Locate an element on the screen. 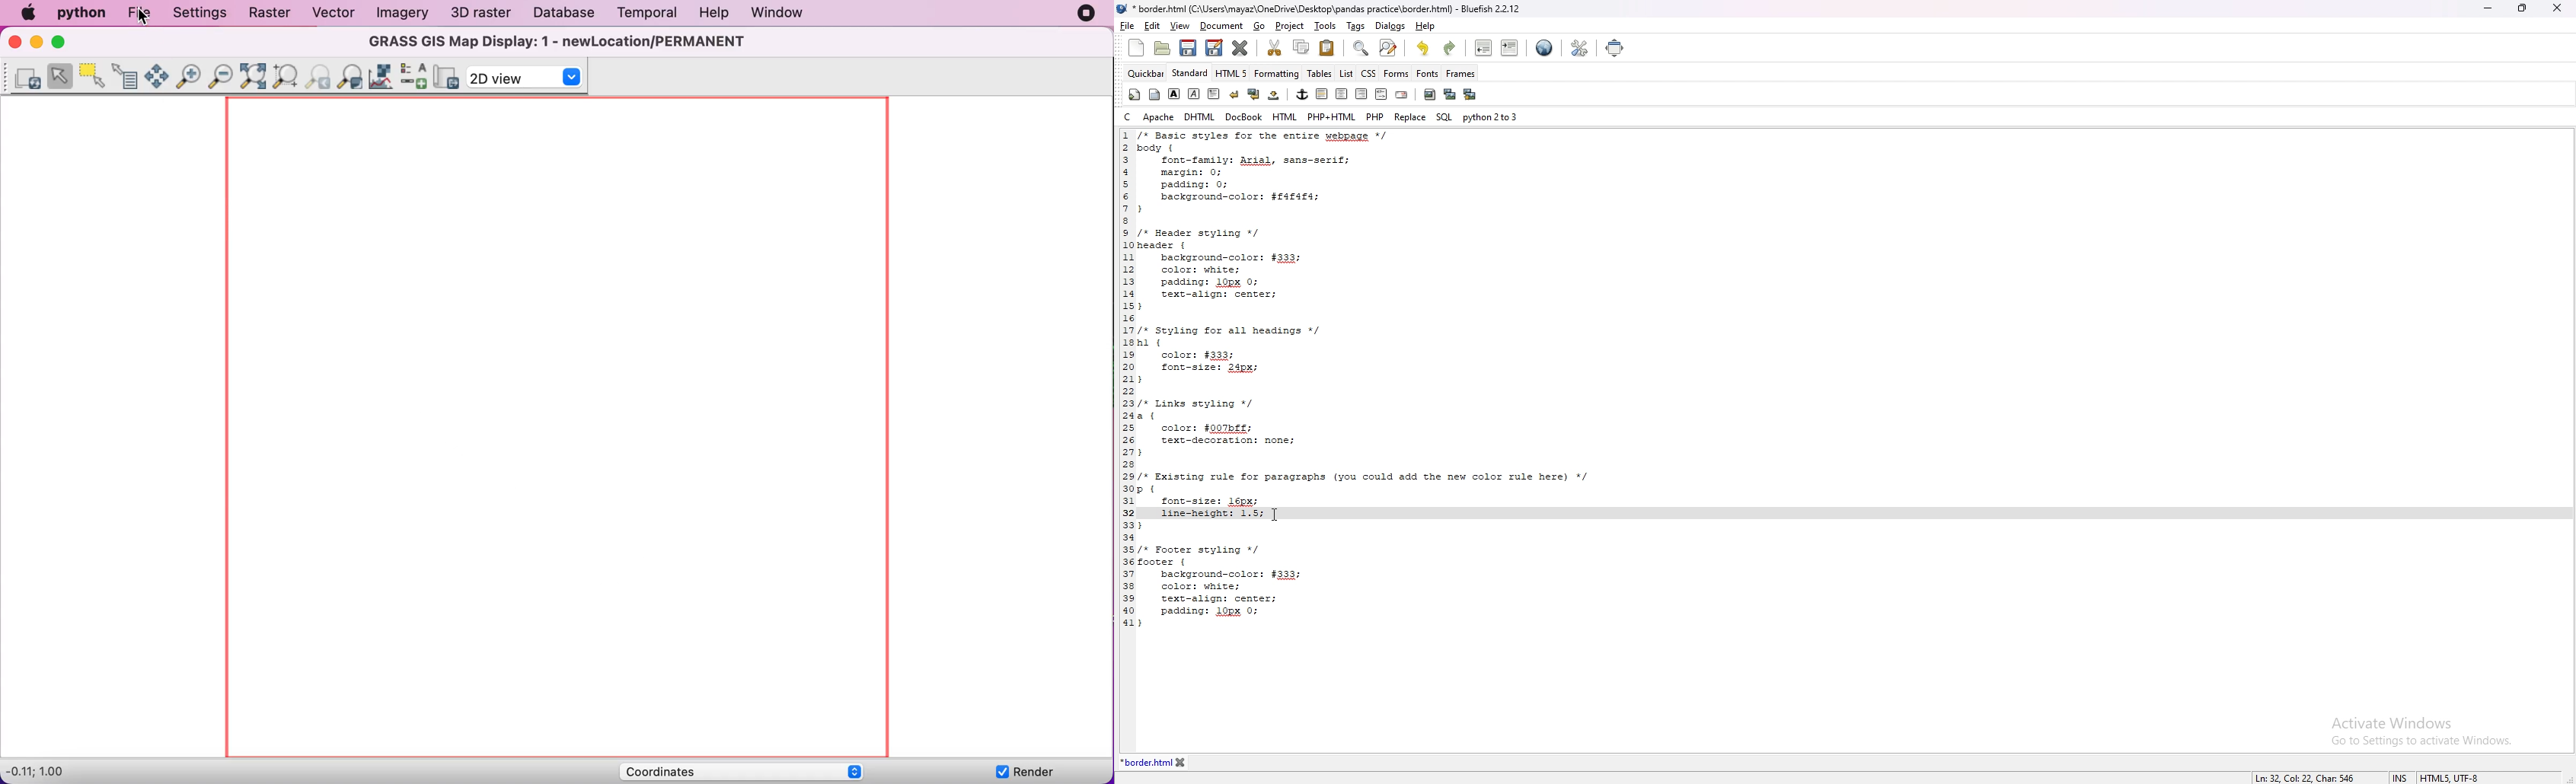  paragraph is located at coordinates (1213, 93).